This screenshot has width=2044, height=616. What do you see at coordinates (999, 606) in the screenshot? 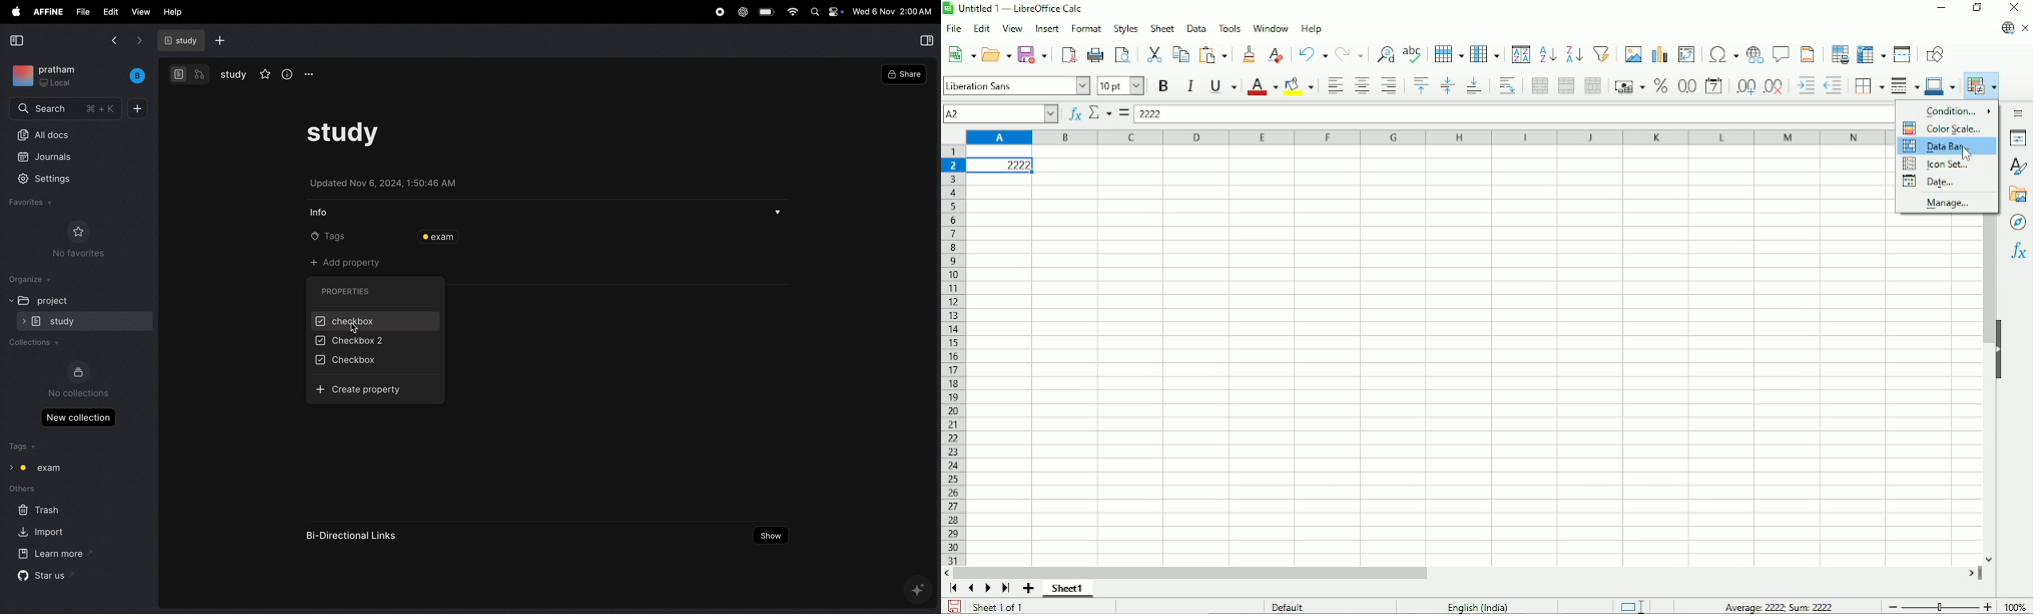
I see `Sheet 1 of 1` at bounding box center [999, 606].